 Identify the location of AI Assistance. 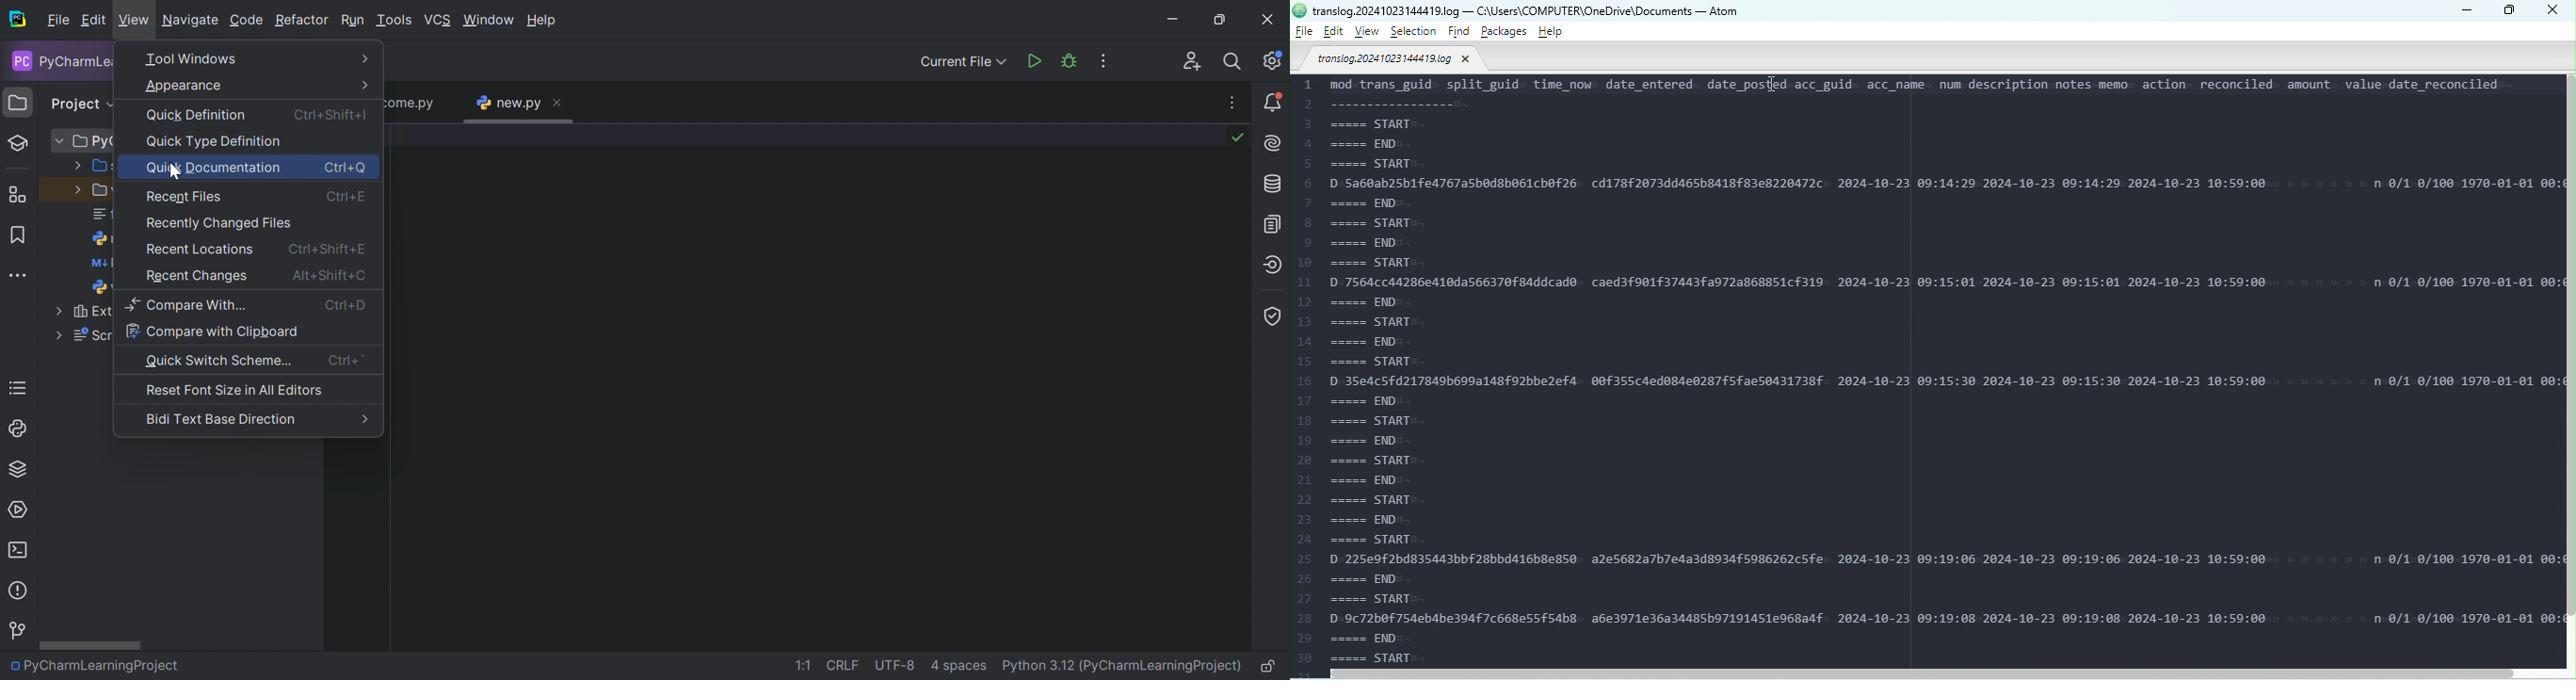
(1275, 144).